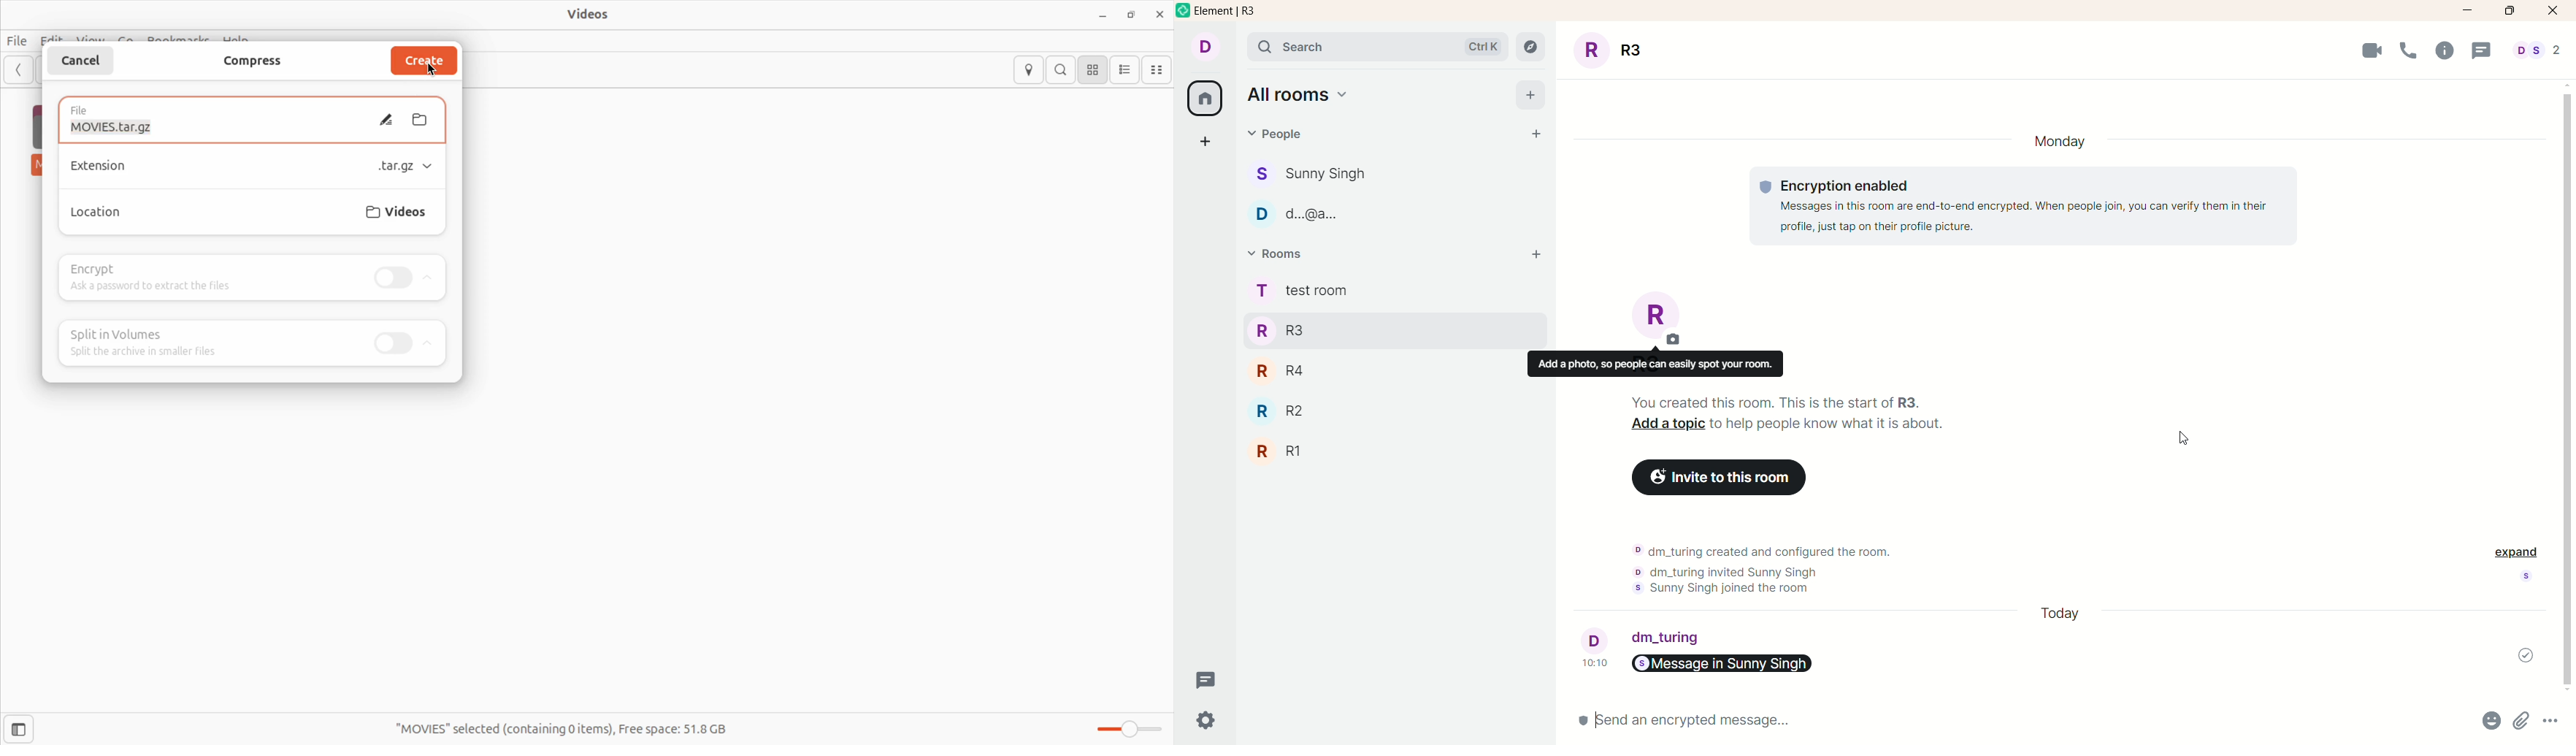 The width and height of the screenshot is (2576, 756). What do you see at coordinates (2186, 438) in the screenshot?
I see `cursor` at bounding box center [2186, 438].